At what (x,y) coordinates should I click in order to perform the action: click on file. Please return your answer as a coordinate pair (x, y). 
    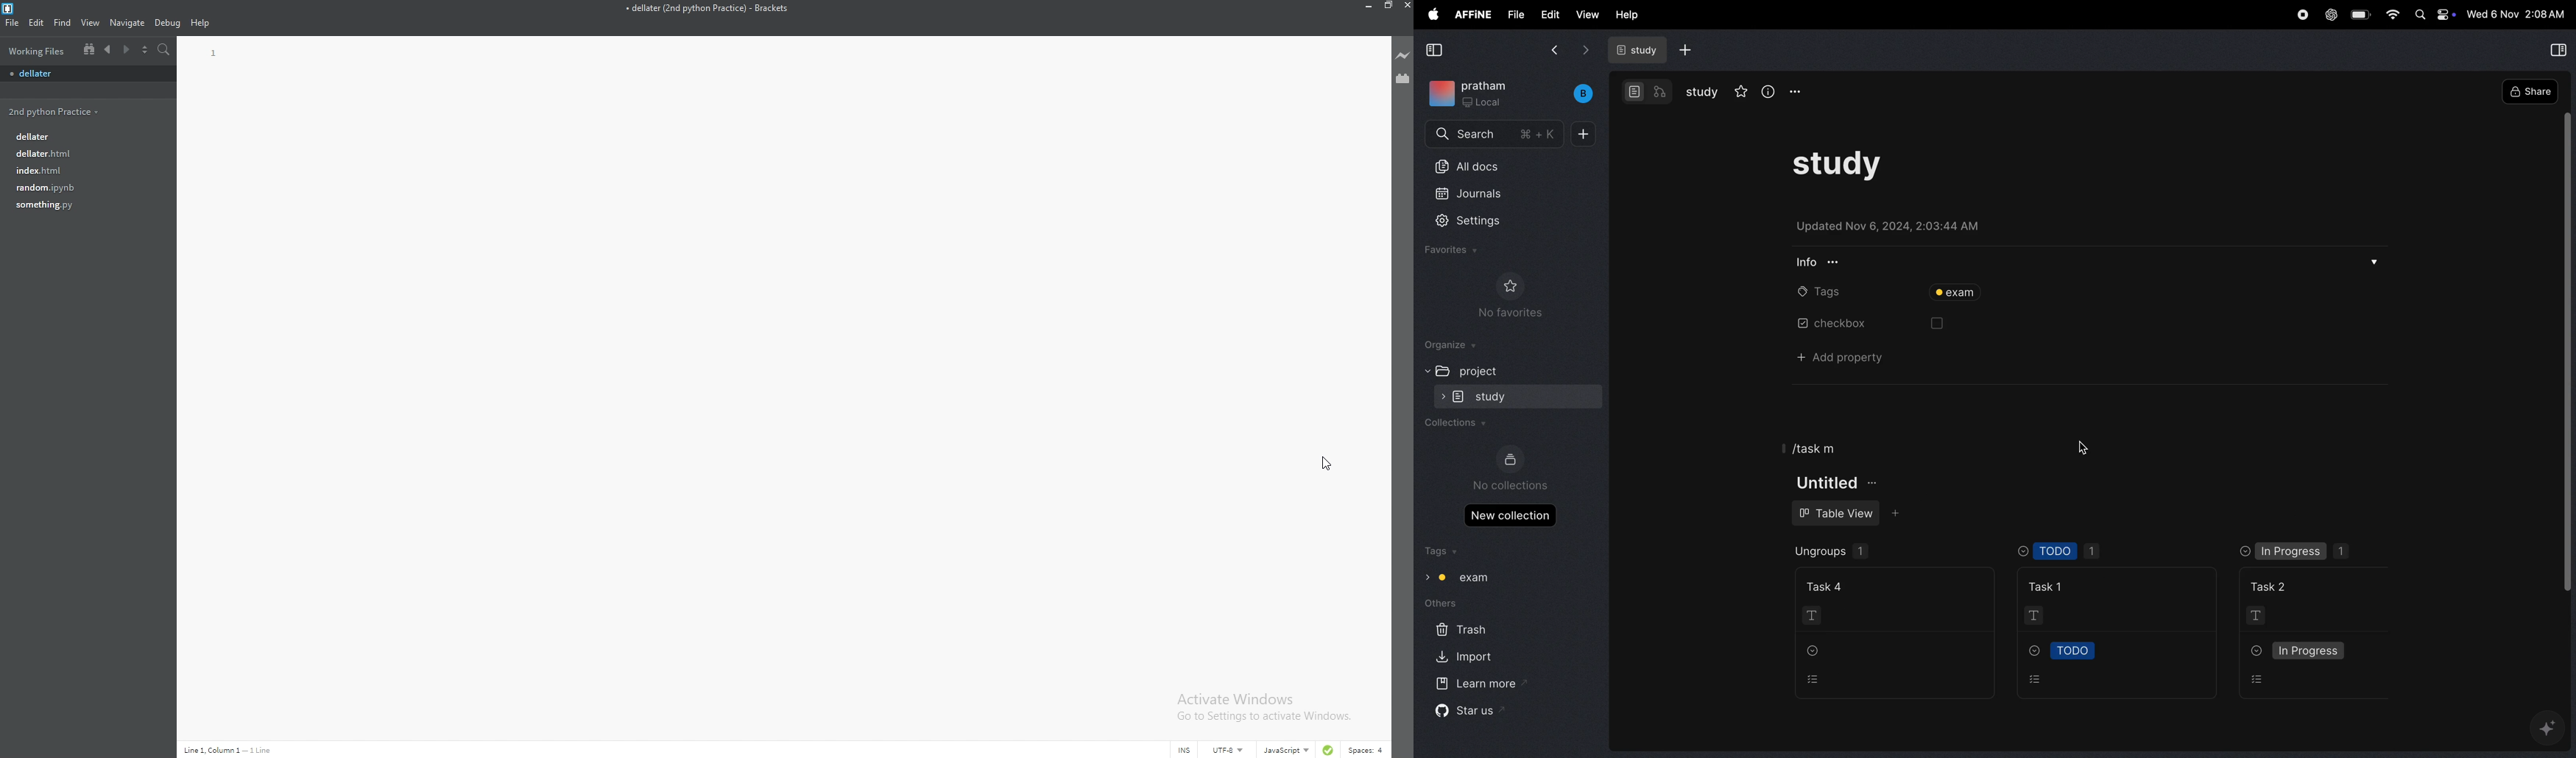
    Looking at the image, I should click on (1513, 15).